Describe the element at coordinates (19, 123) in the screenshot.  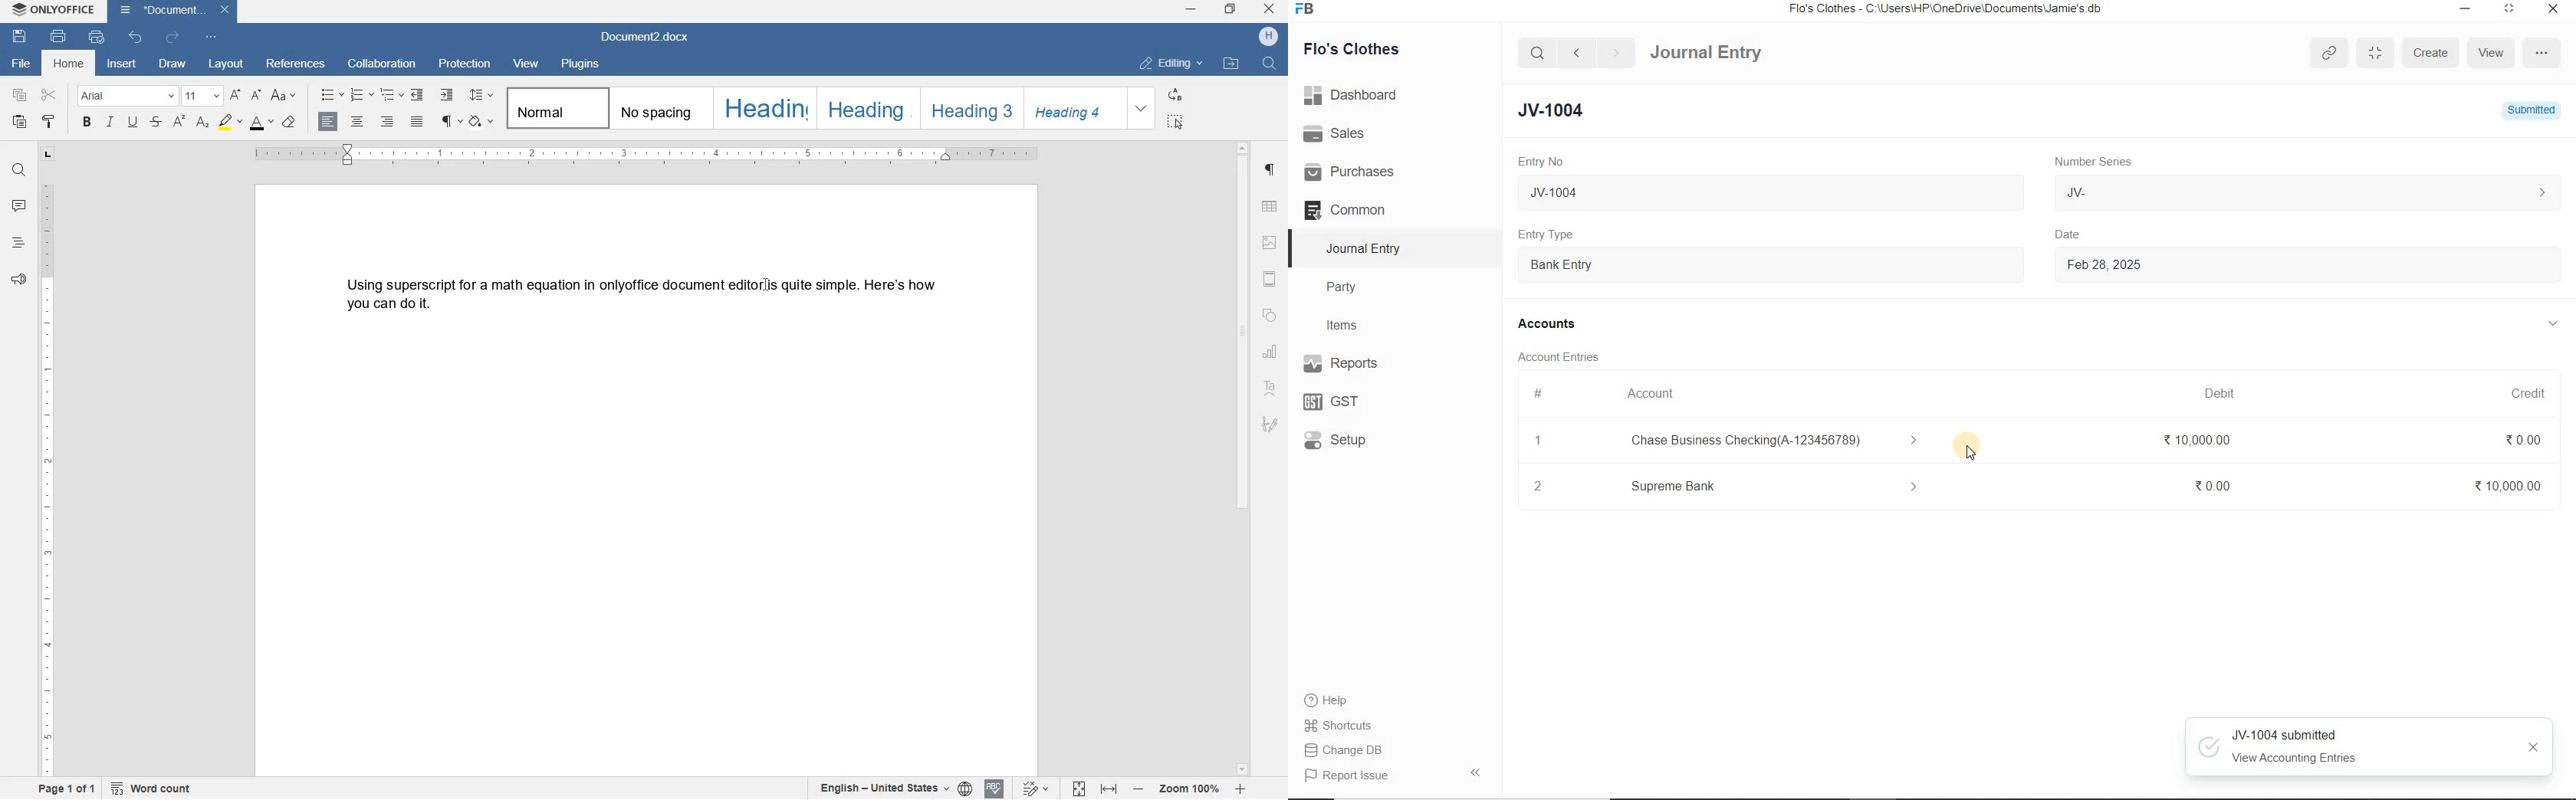
I see `paste` at that location.